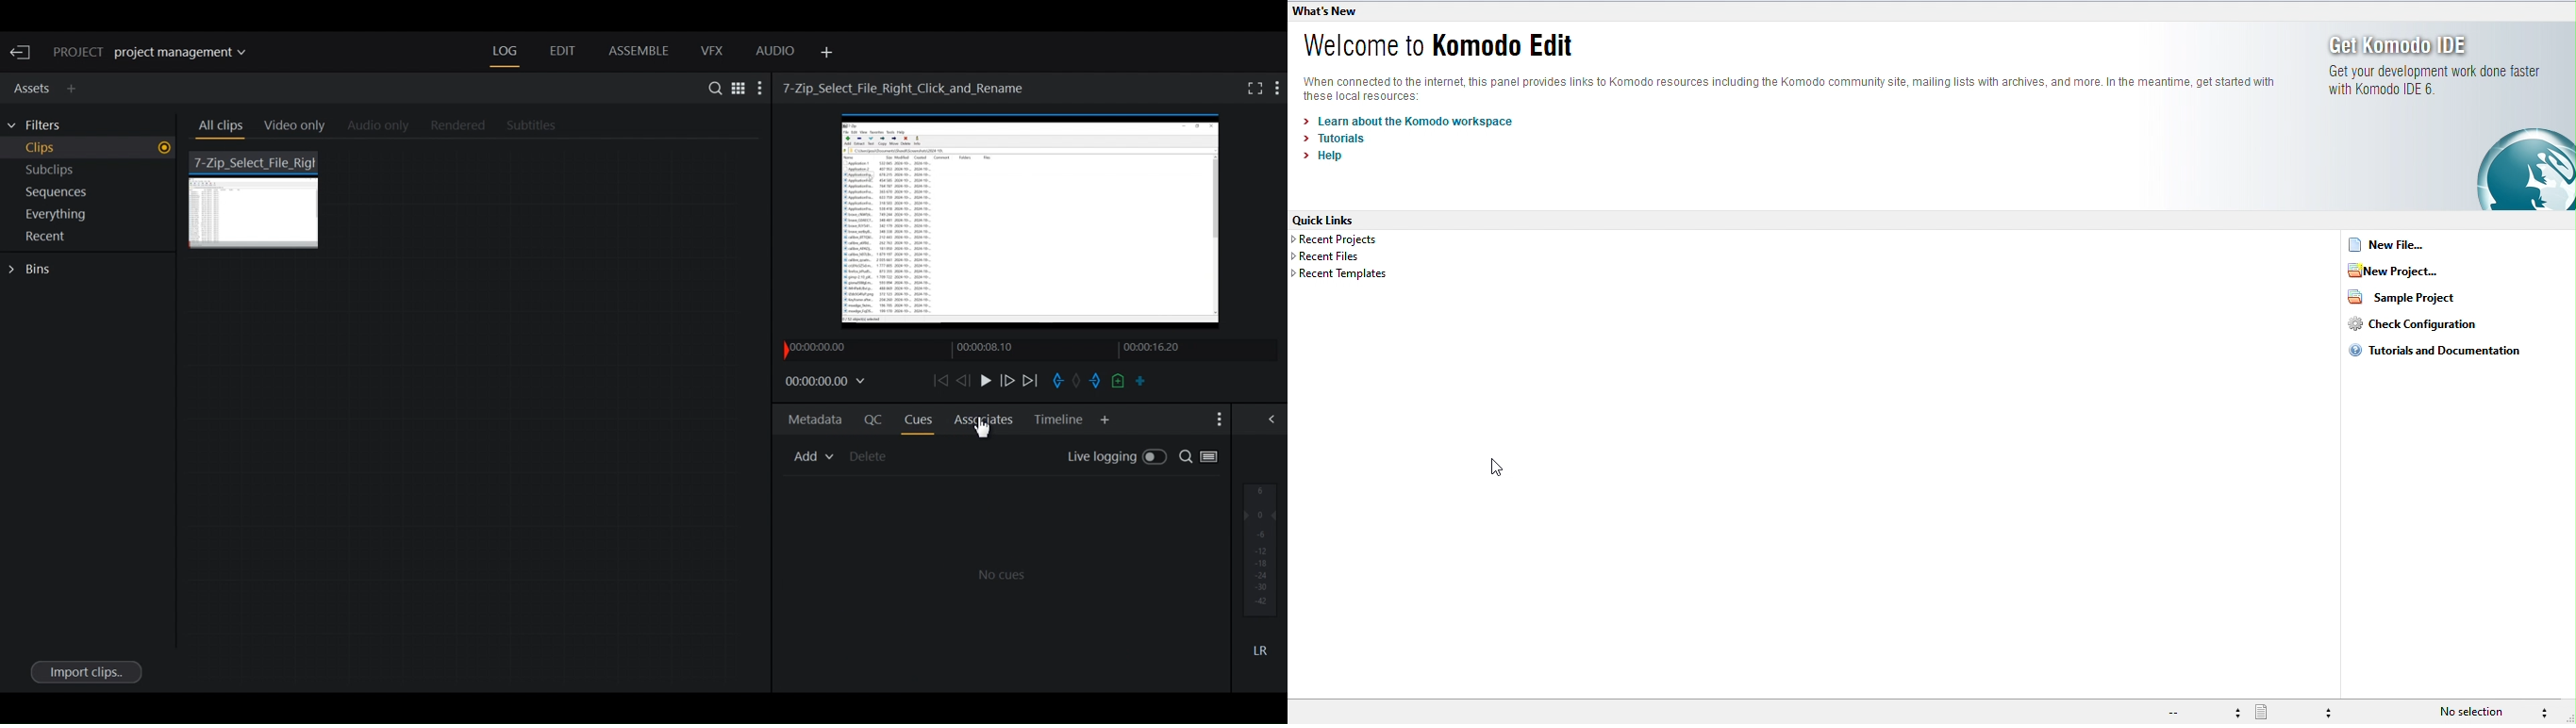 This screenshot has height=728, width=2576. I want to click on Show/change current project details, so click(160, 53).